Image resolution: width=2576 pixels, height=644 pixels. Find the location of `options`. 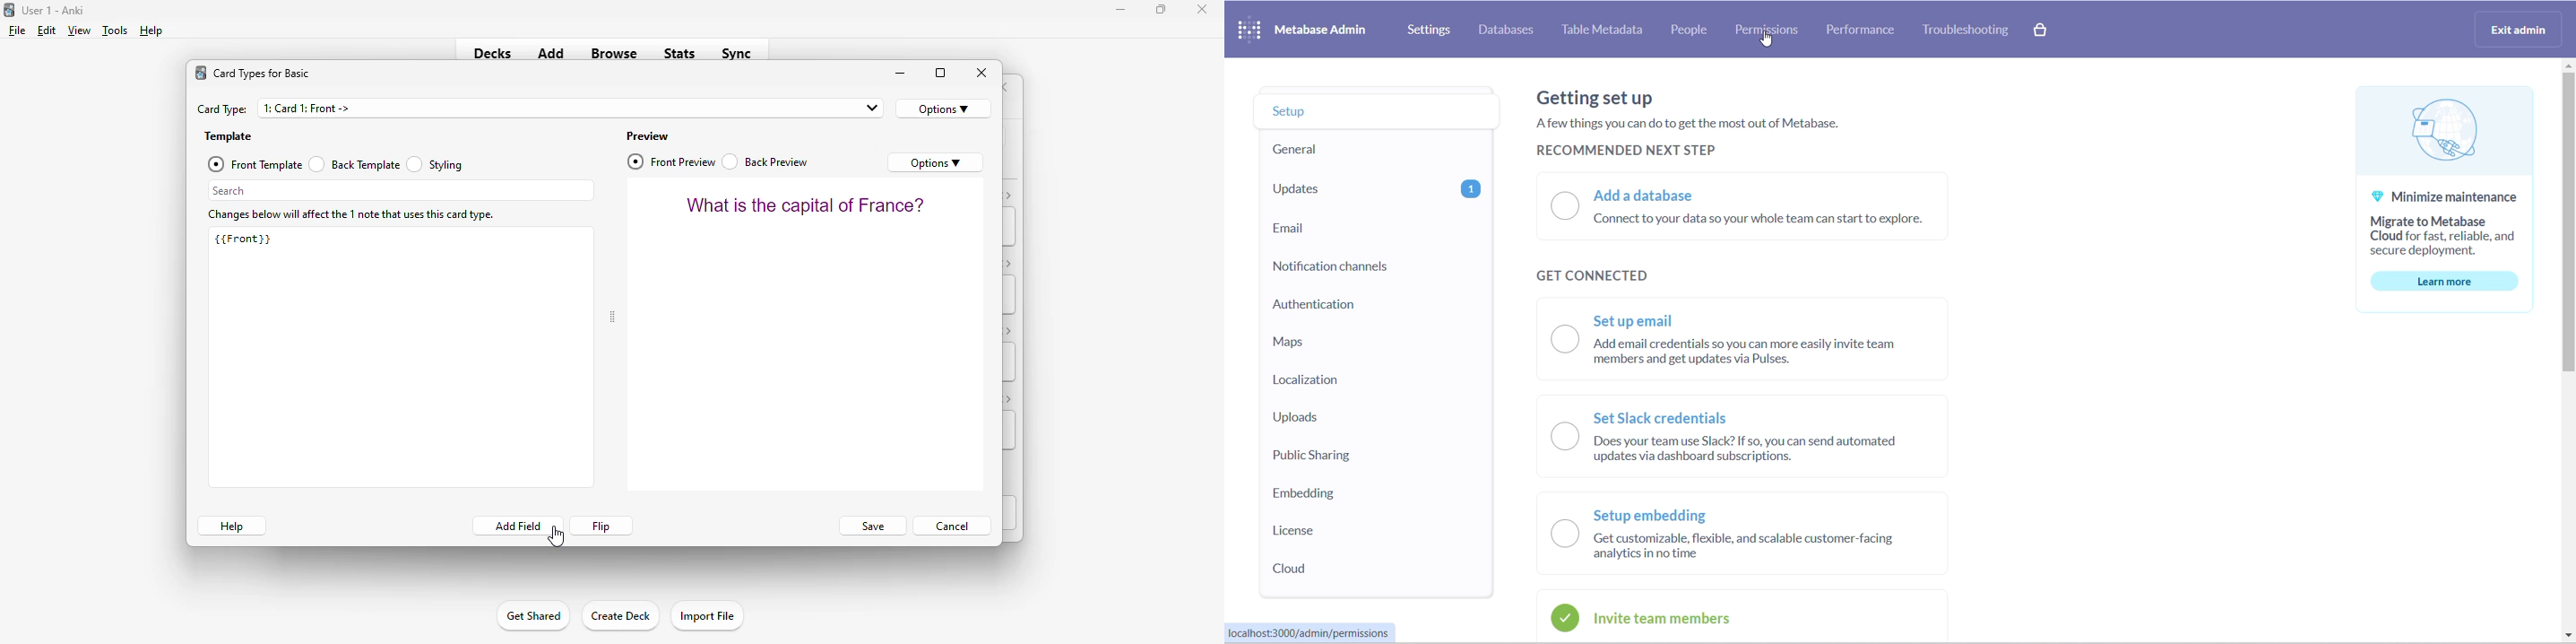

options is located at coordinates (944, 109).